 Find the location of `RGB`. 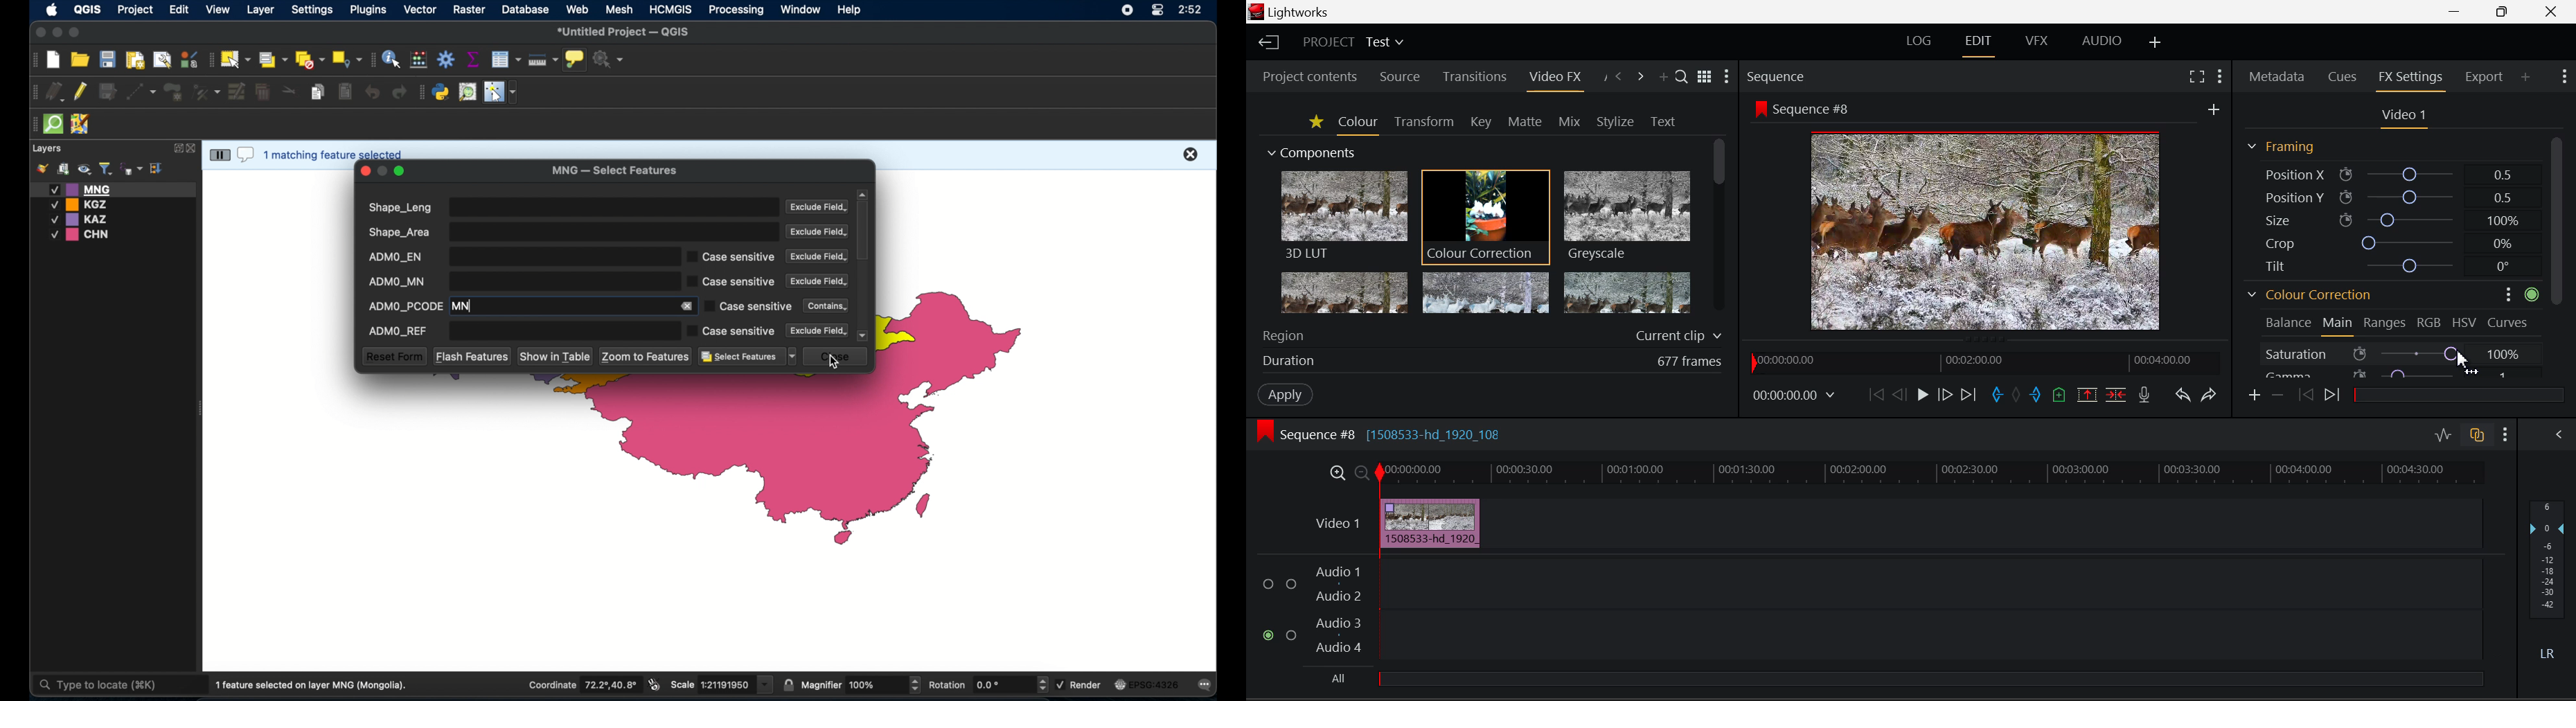

RGB is located at coordinates (2429, 322).